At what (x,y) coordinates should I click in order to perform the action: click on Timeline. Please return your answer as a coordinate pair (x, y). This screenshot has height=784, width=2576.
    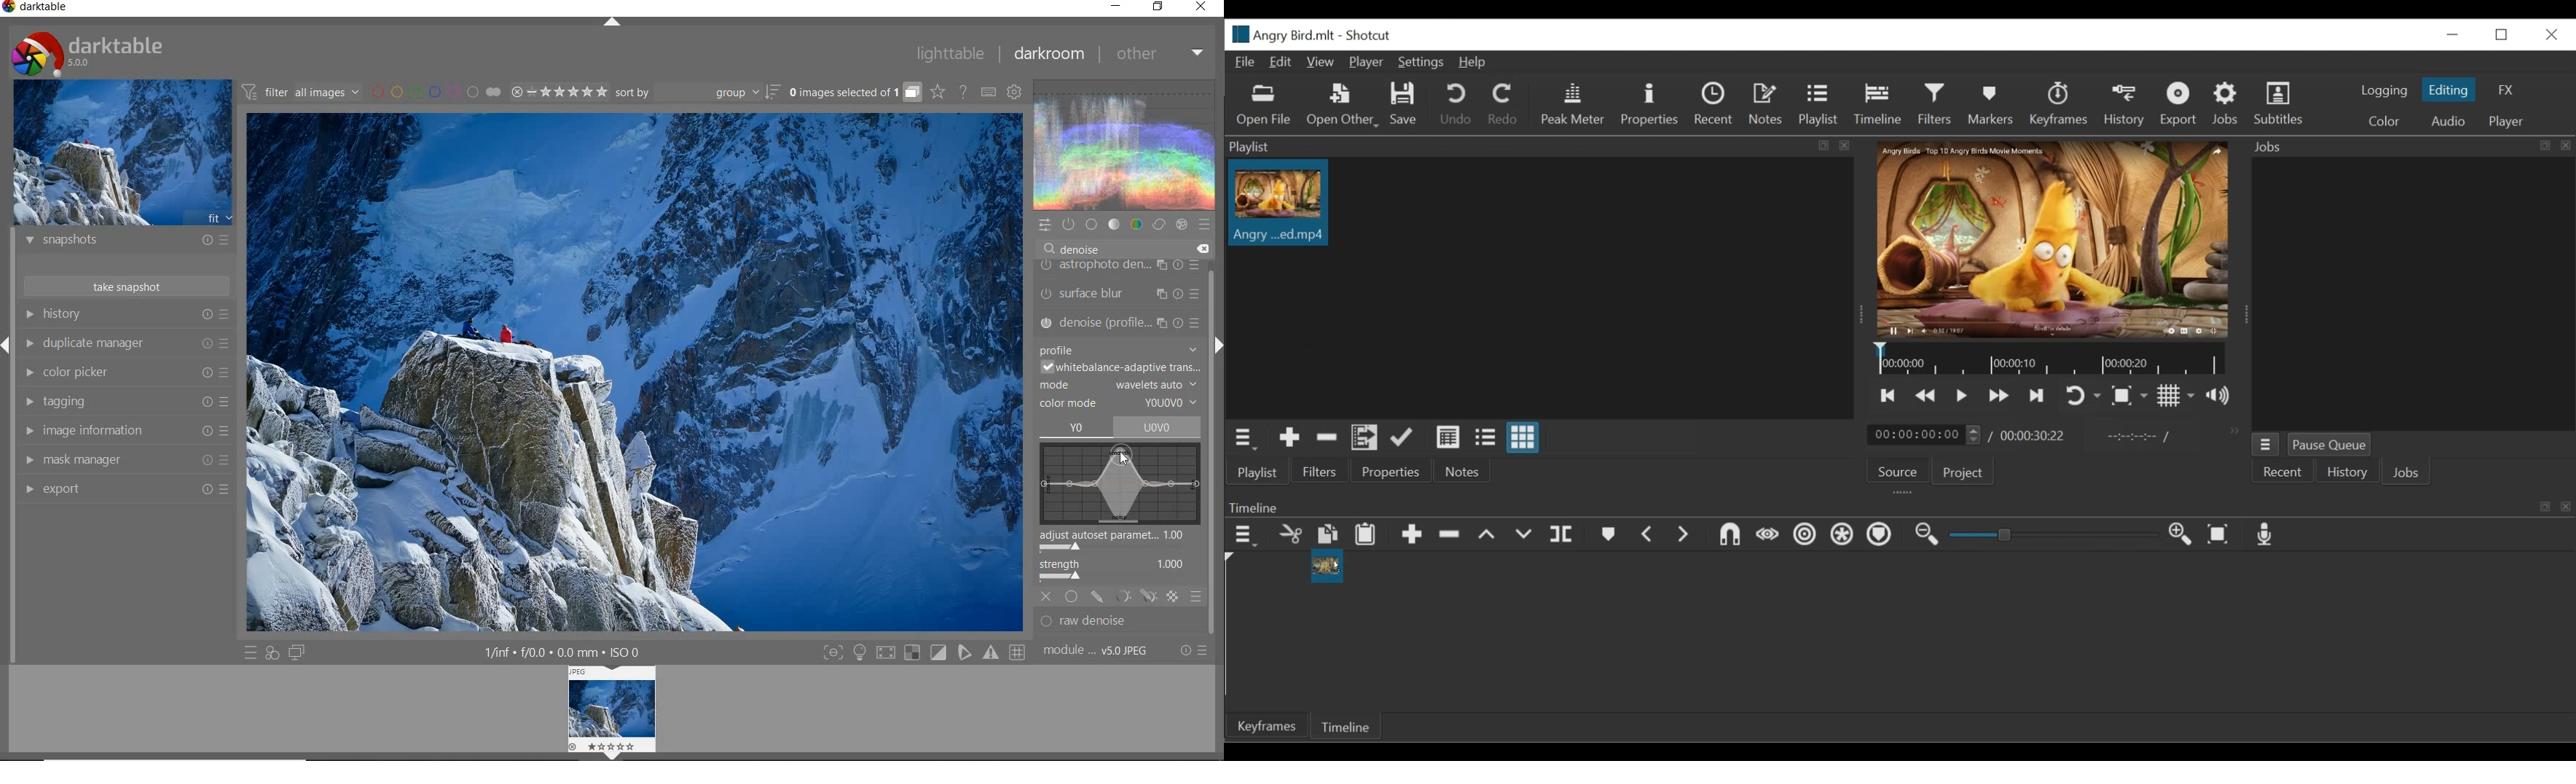
    Looking at the image, I should click on (1343, 726).